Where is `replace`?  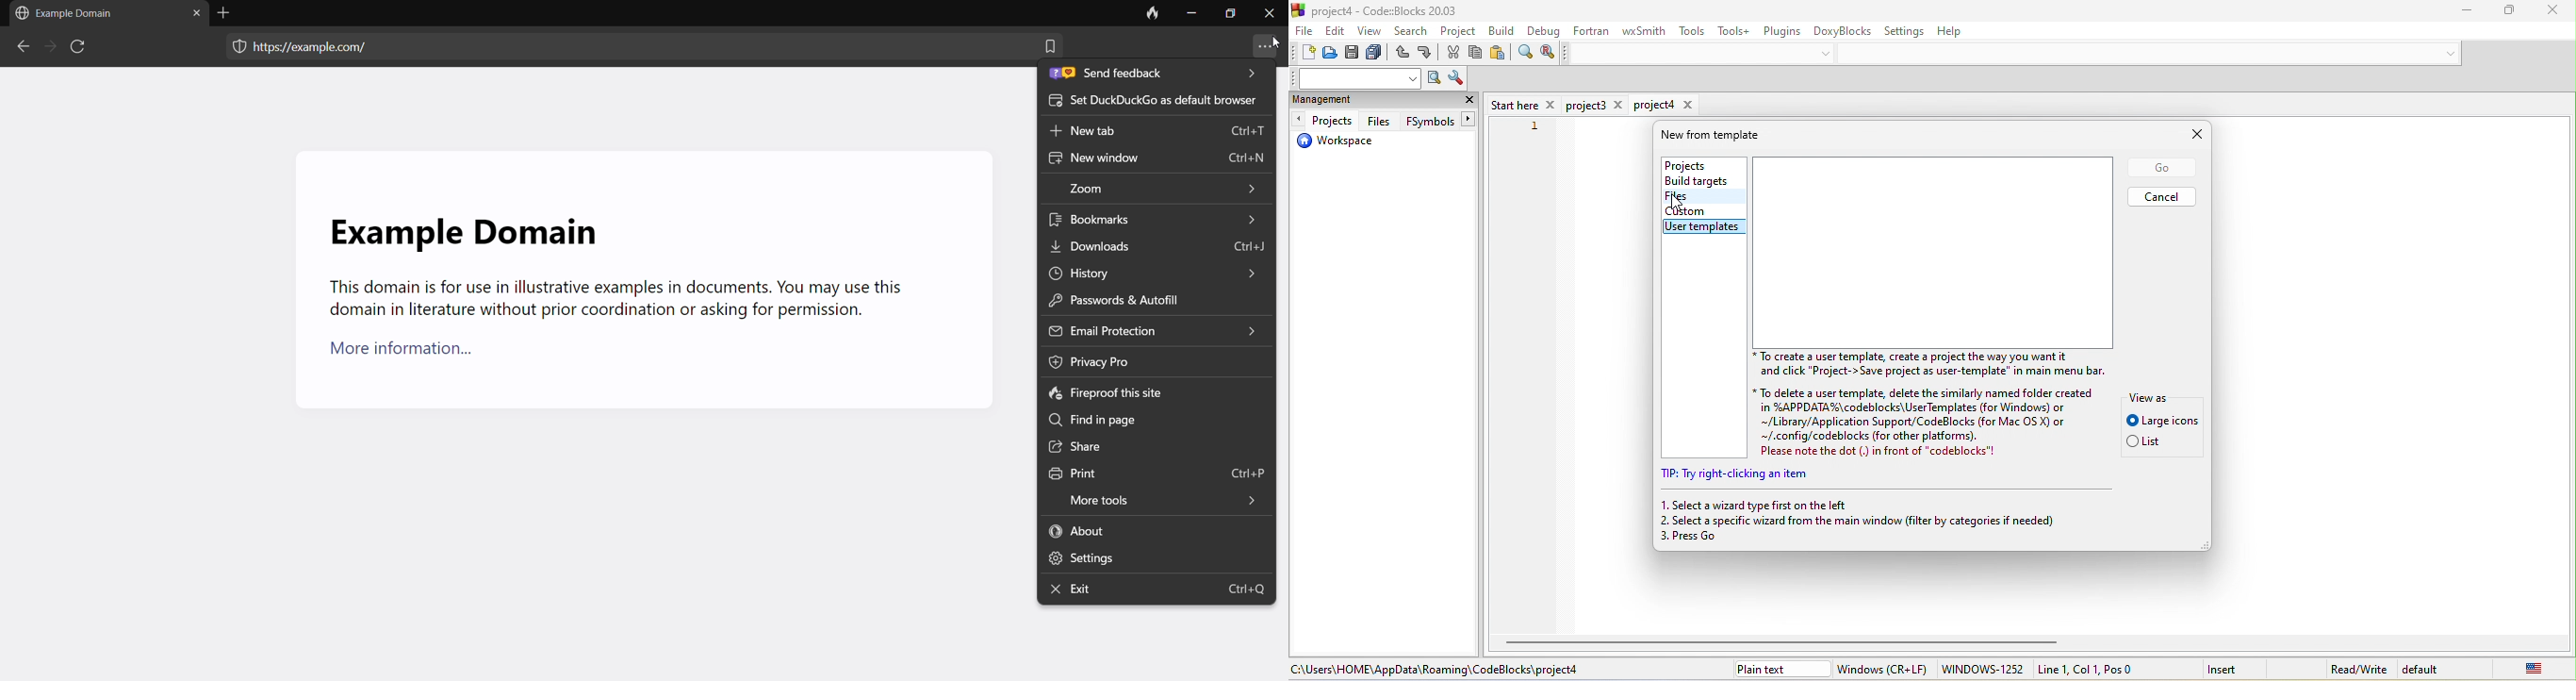
replace is located at coordinates (1548, 53).